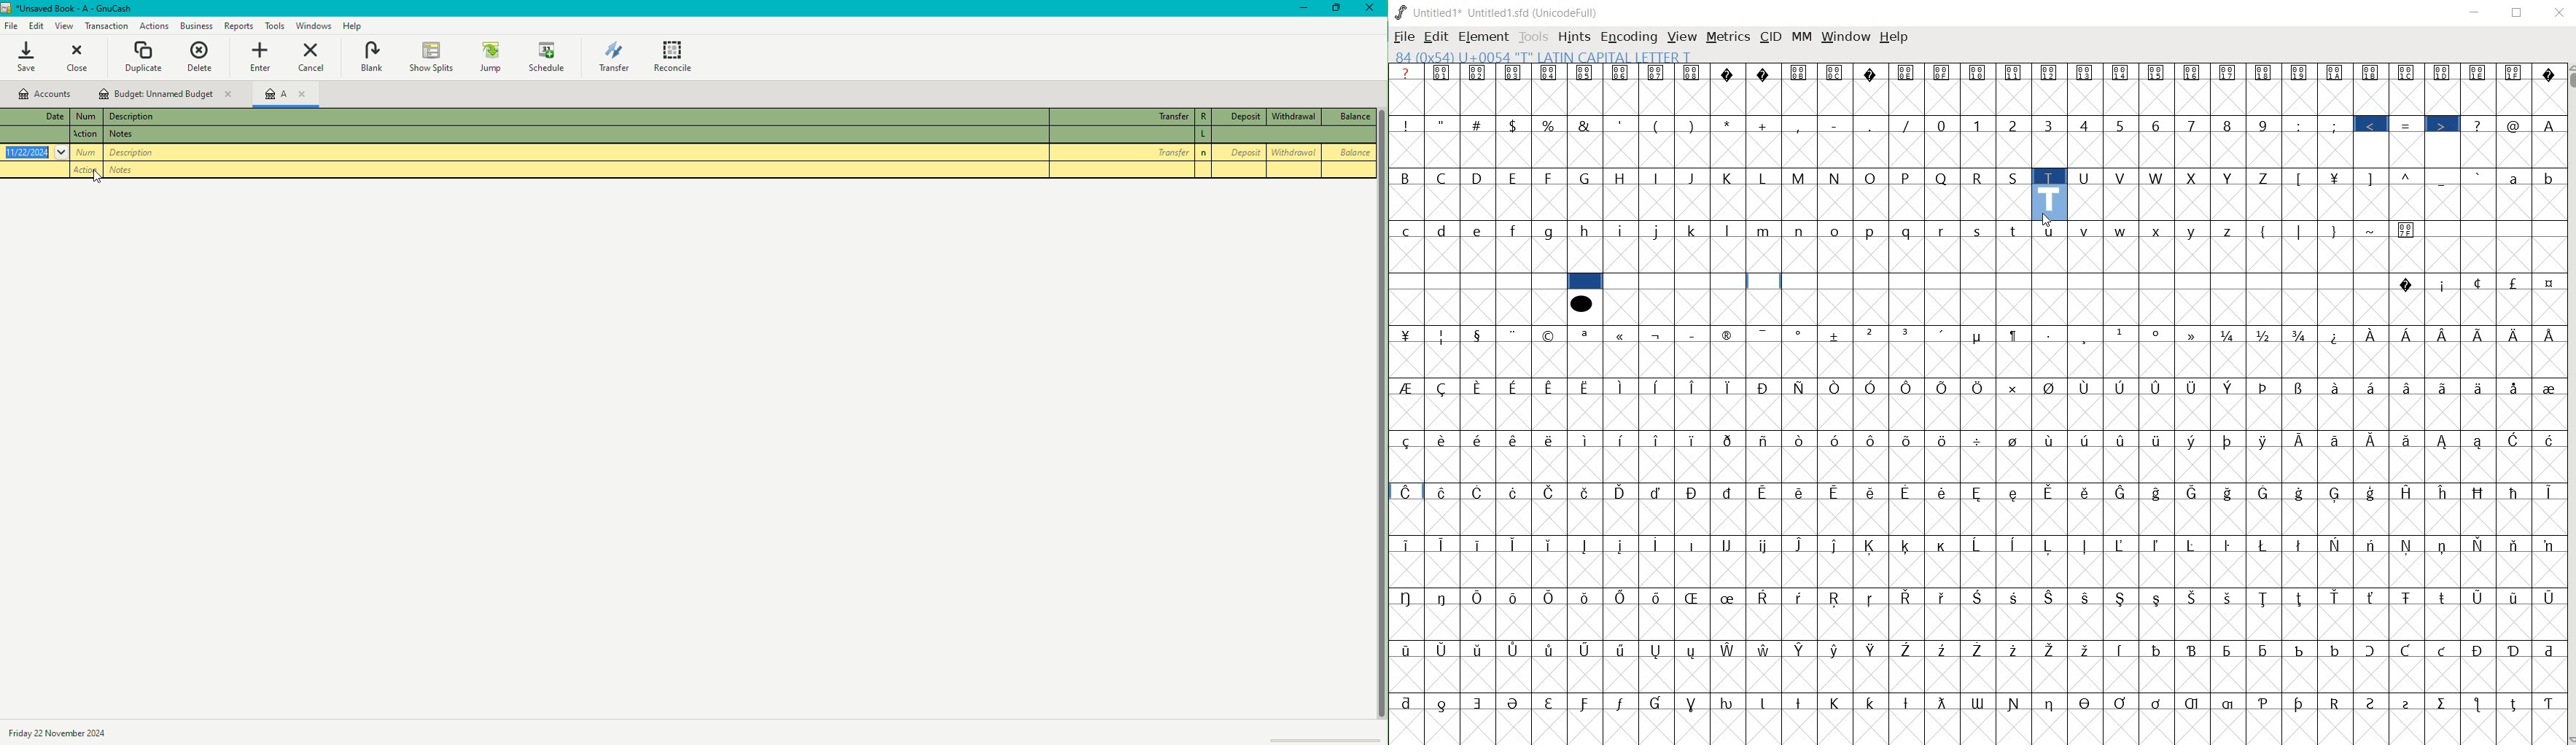 The width and height of the screenshot is (2576, 756). What do you see at coordinates (1837, 336) in the screenshot?
I see `Symbol` at bounding box center [1837, 336].